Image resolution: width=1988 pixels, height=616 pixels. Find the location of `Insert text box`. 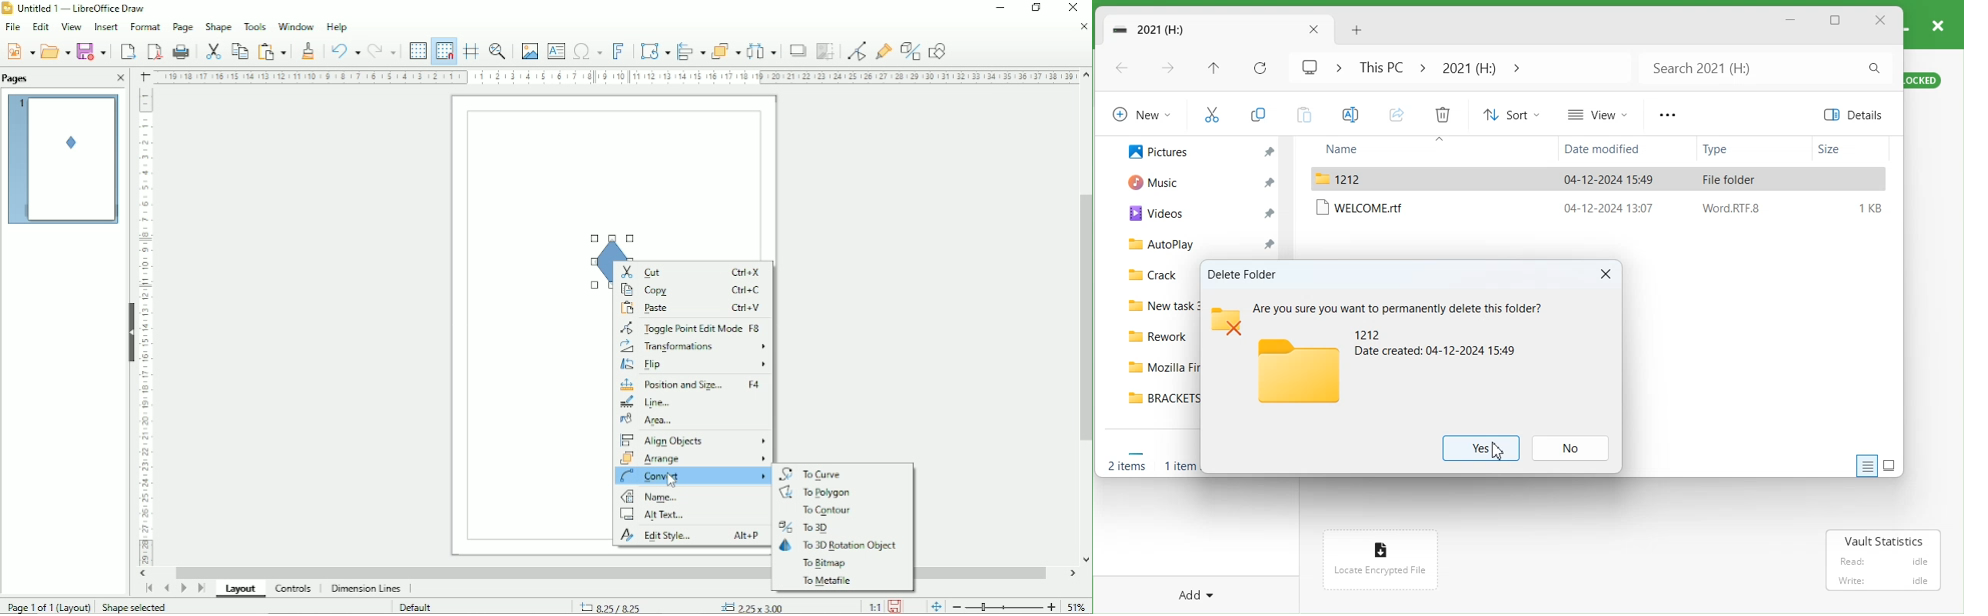

Insert text box is located at coordinates (556, 50).